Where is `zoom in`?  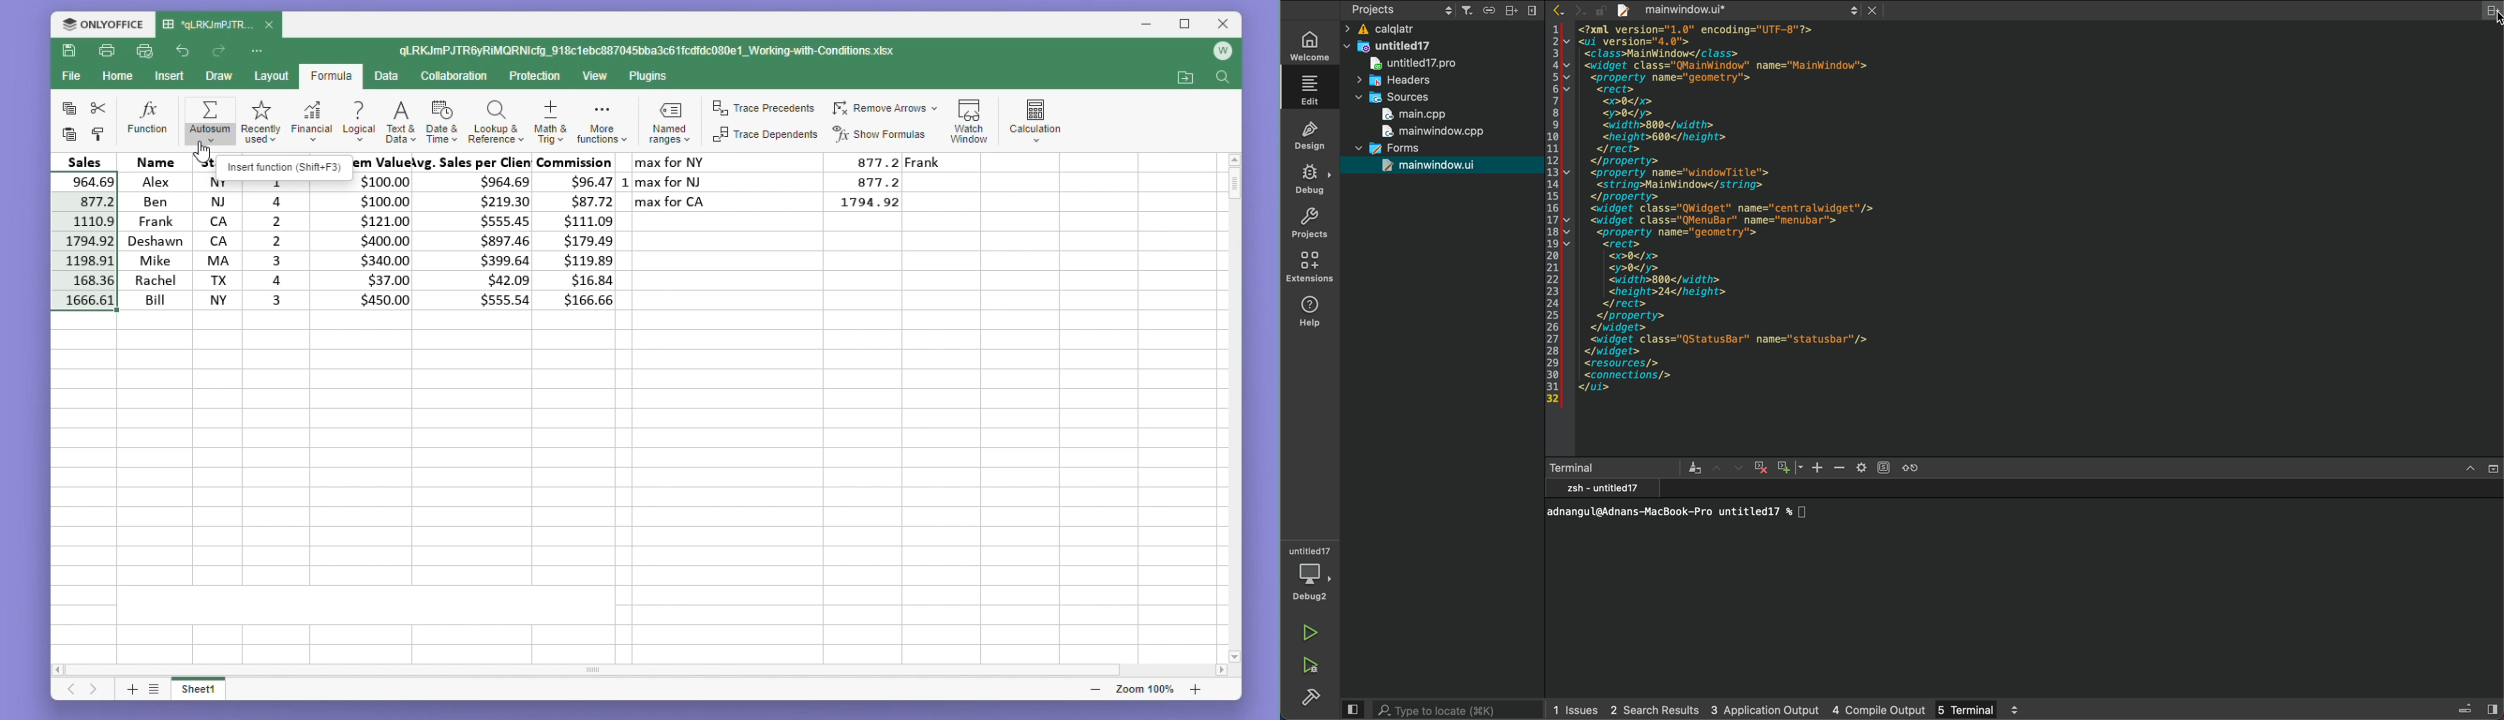
zoom in is located at coordinates (1195, 689).